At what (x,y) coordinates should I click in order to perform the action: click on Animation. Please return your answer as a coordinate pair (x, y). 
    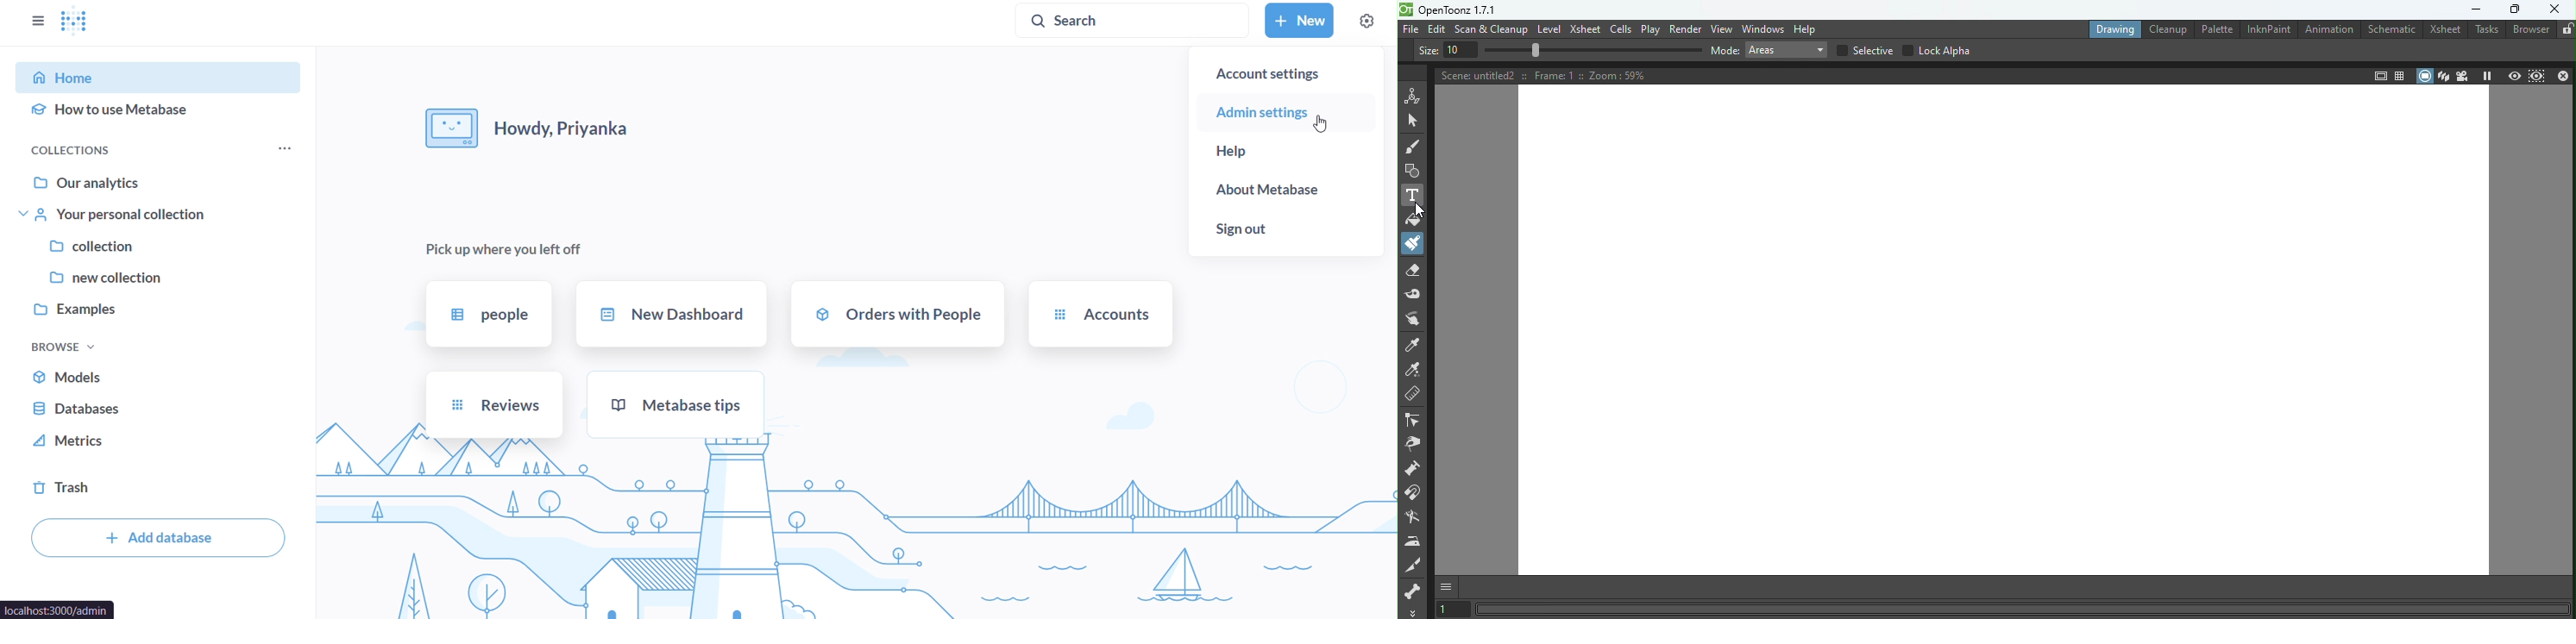
    Looking at the image, I should click on (2330, 29).